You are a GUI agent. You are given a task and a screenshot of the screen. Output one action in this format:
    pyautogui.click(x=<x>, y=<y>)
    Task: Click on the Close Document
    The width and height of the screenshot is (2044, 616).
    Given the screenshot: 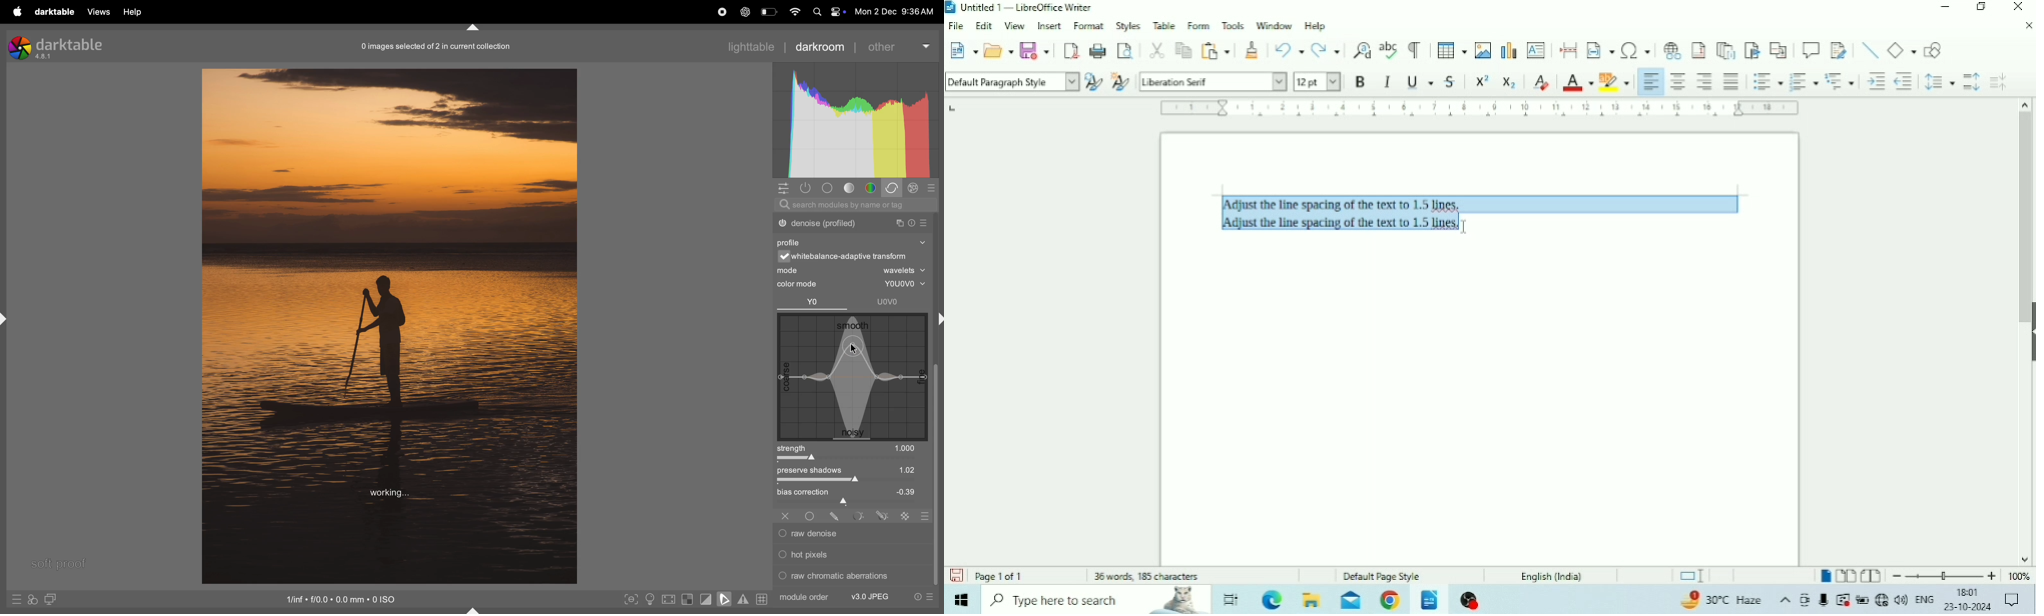 What is the action you would take?
    pyautogui.click(x=2027, y=26)
    